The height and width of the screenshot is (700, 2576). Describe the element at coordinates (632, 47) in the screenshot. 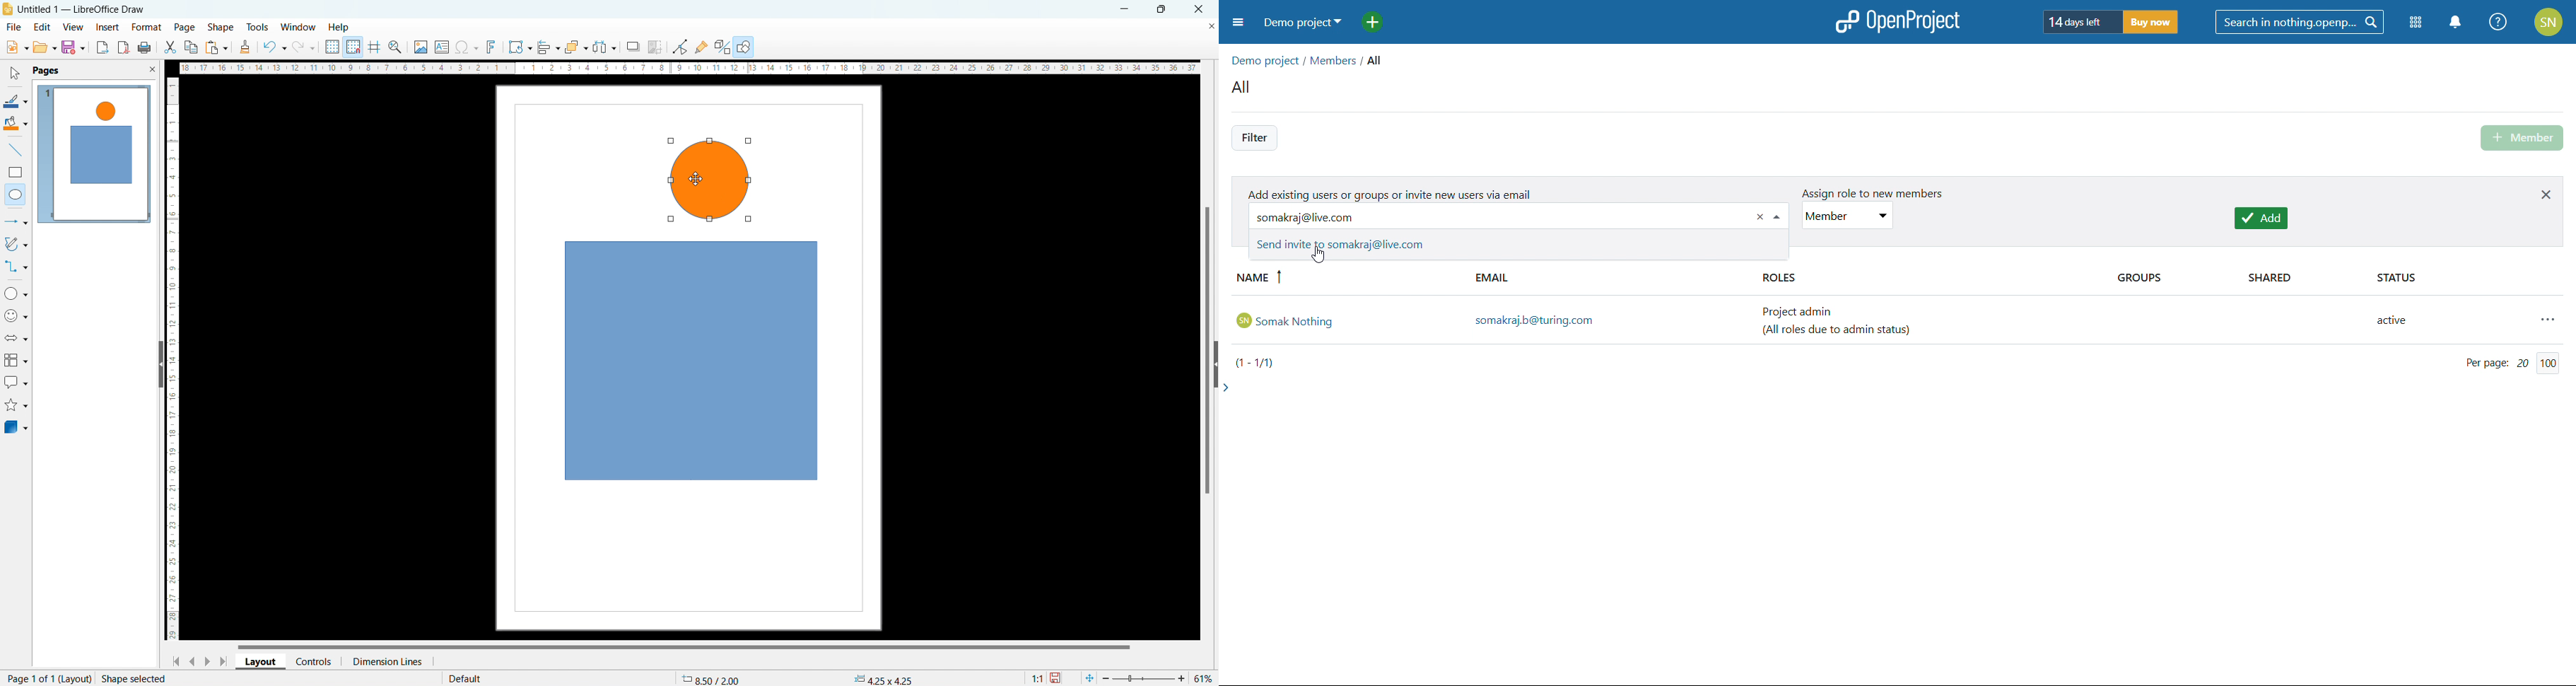

I see `shadow` at that location.